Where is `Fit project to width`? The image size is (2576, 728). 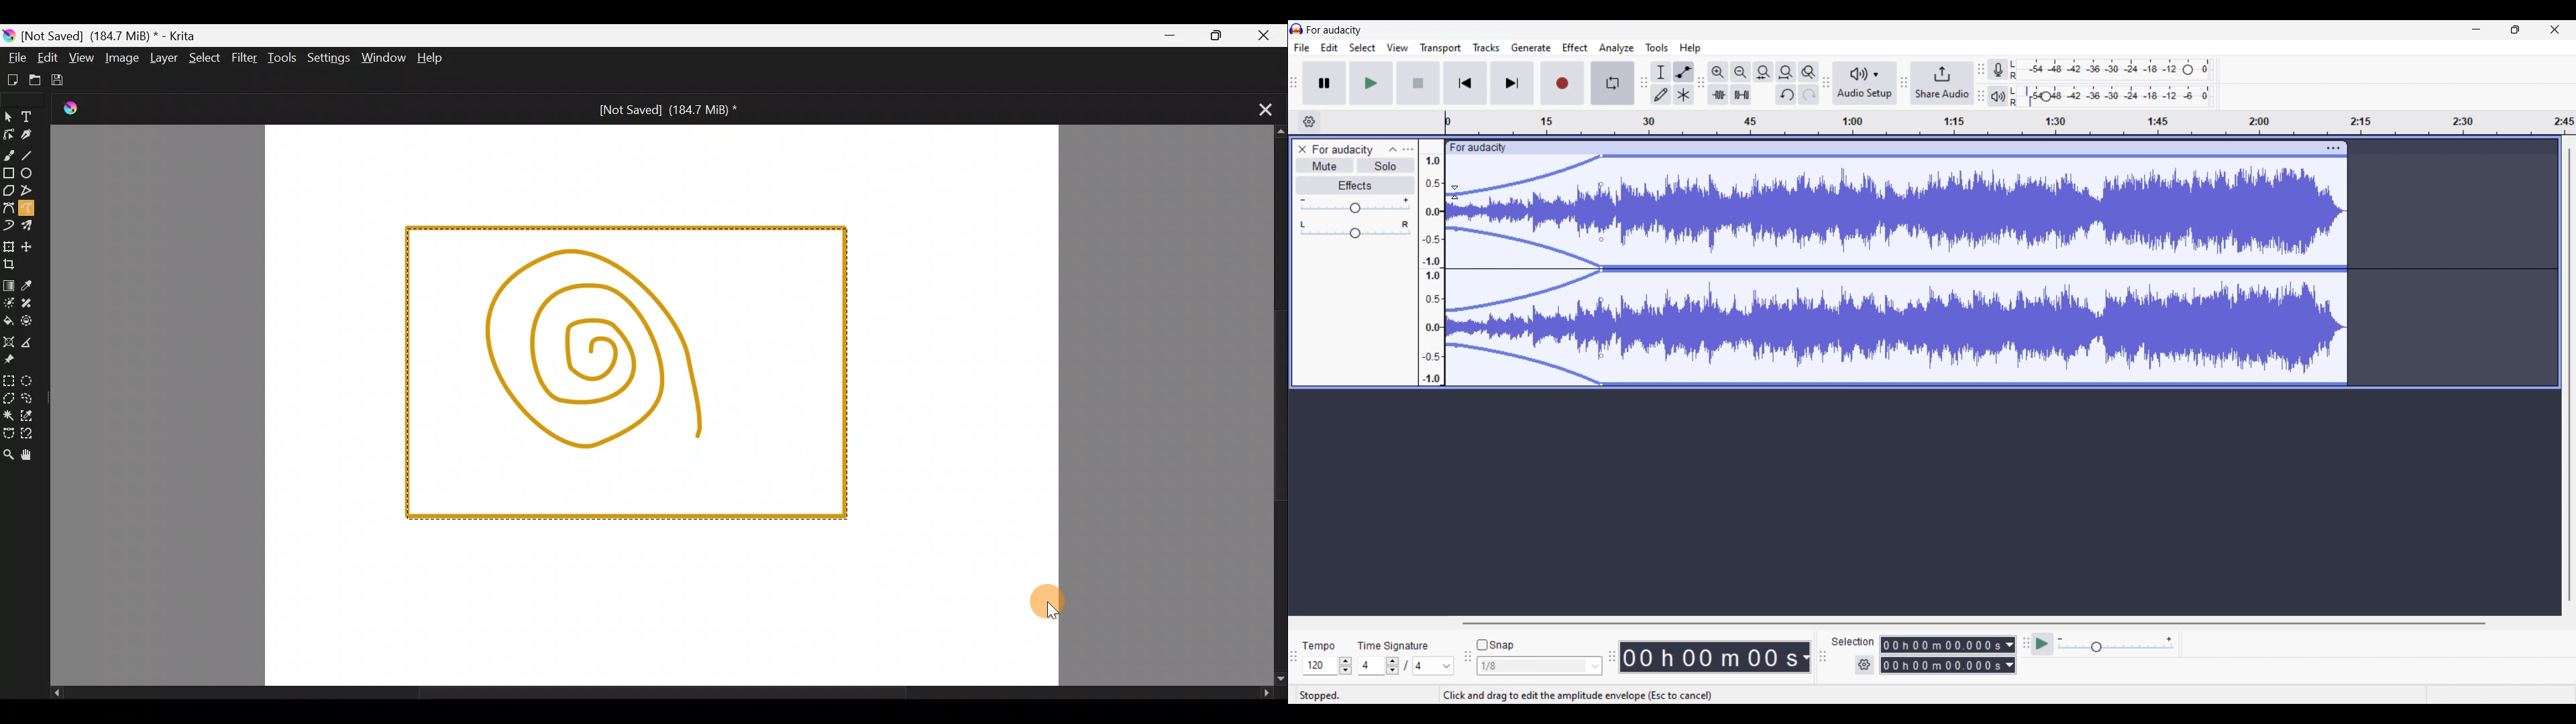
Fit project to width is located at coordinates (1787, 72).